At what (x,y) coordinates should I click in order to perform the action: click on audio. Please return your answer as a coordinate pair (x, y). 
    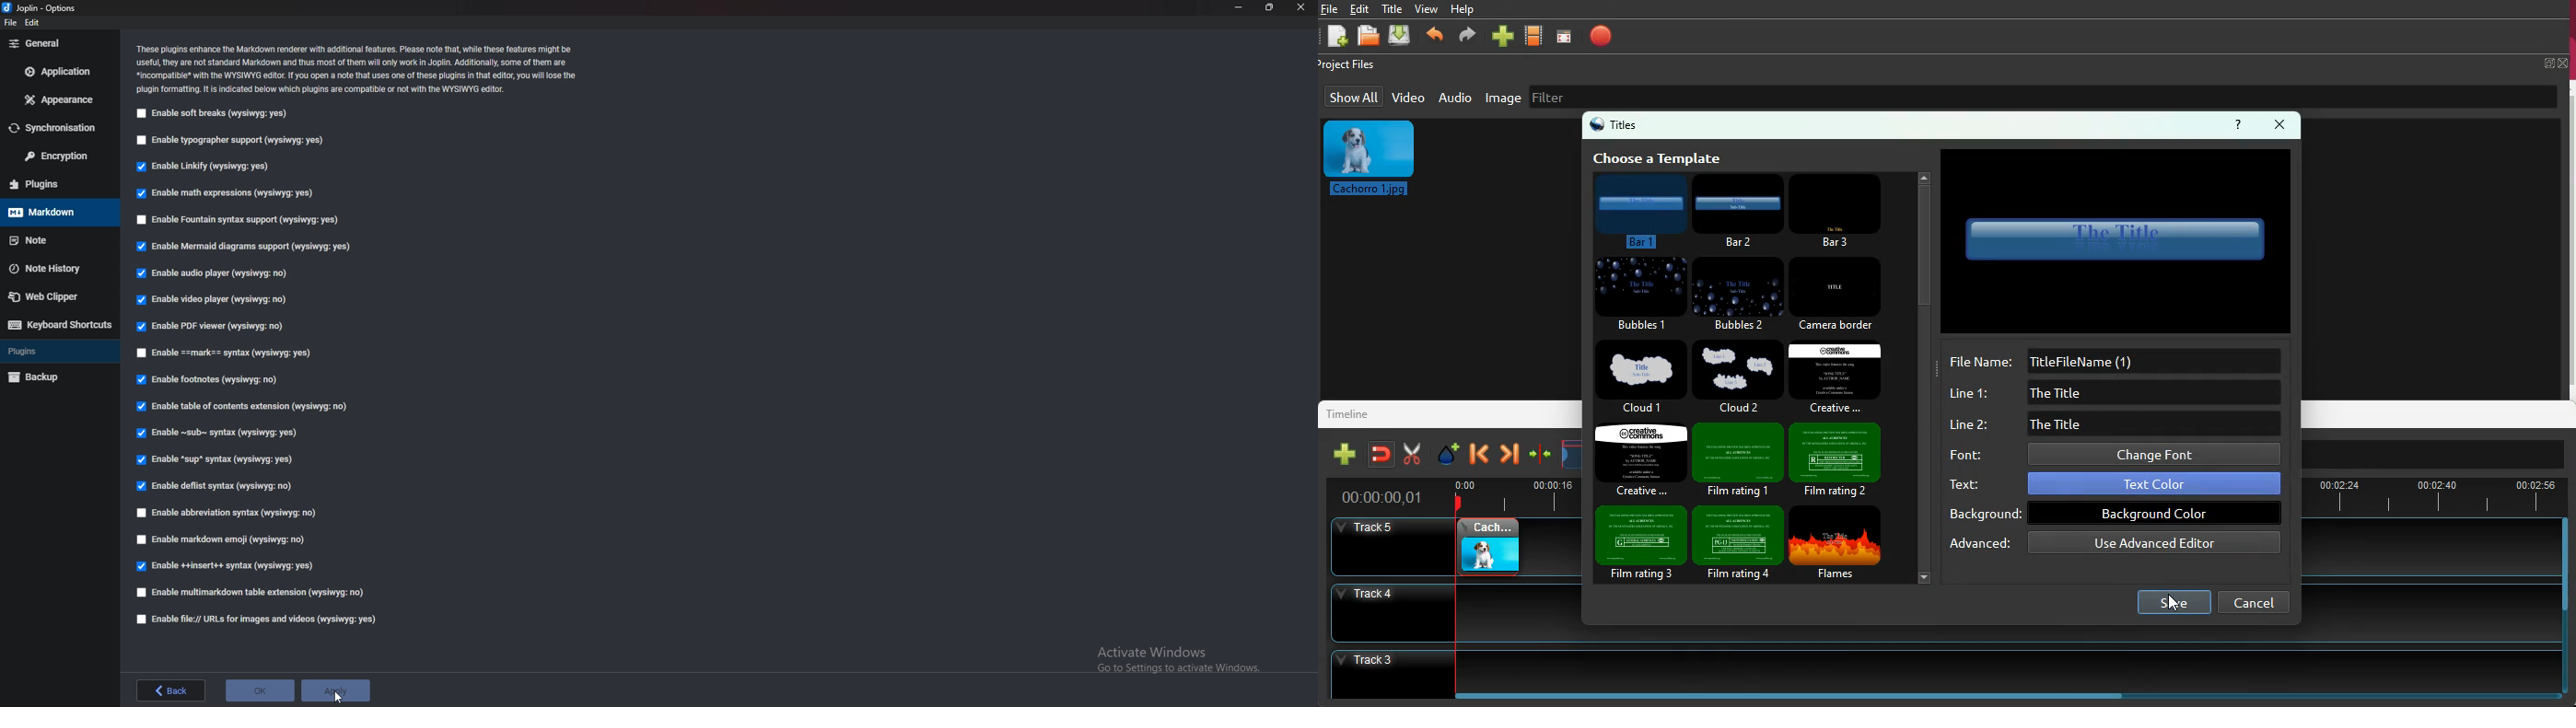
    Looking at the image, I should click on (1455, 97).